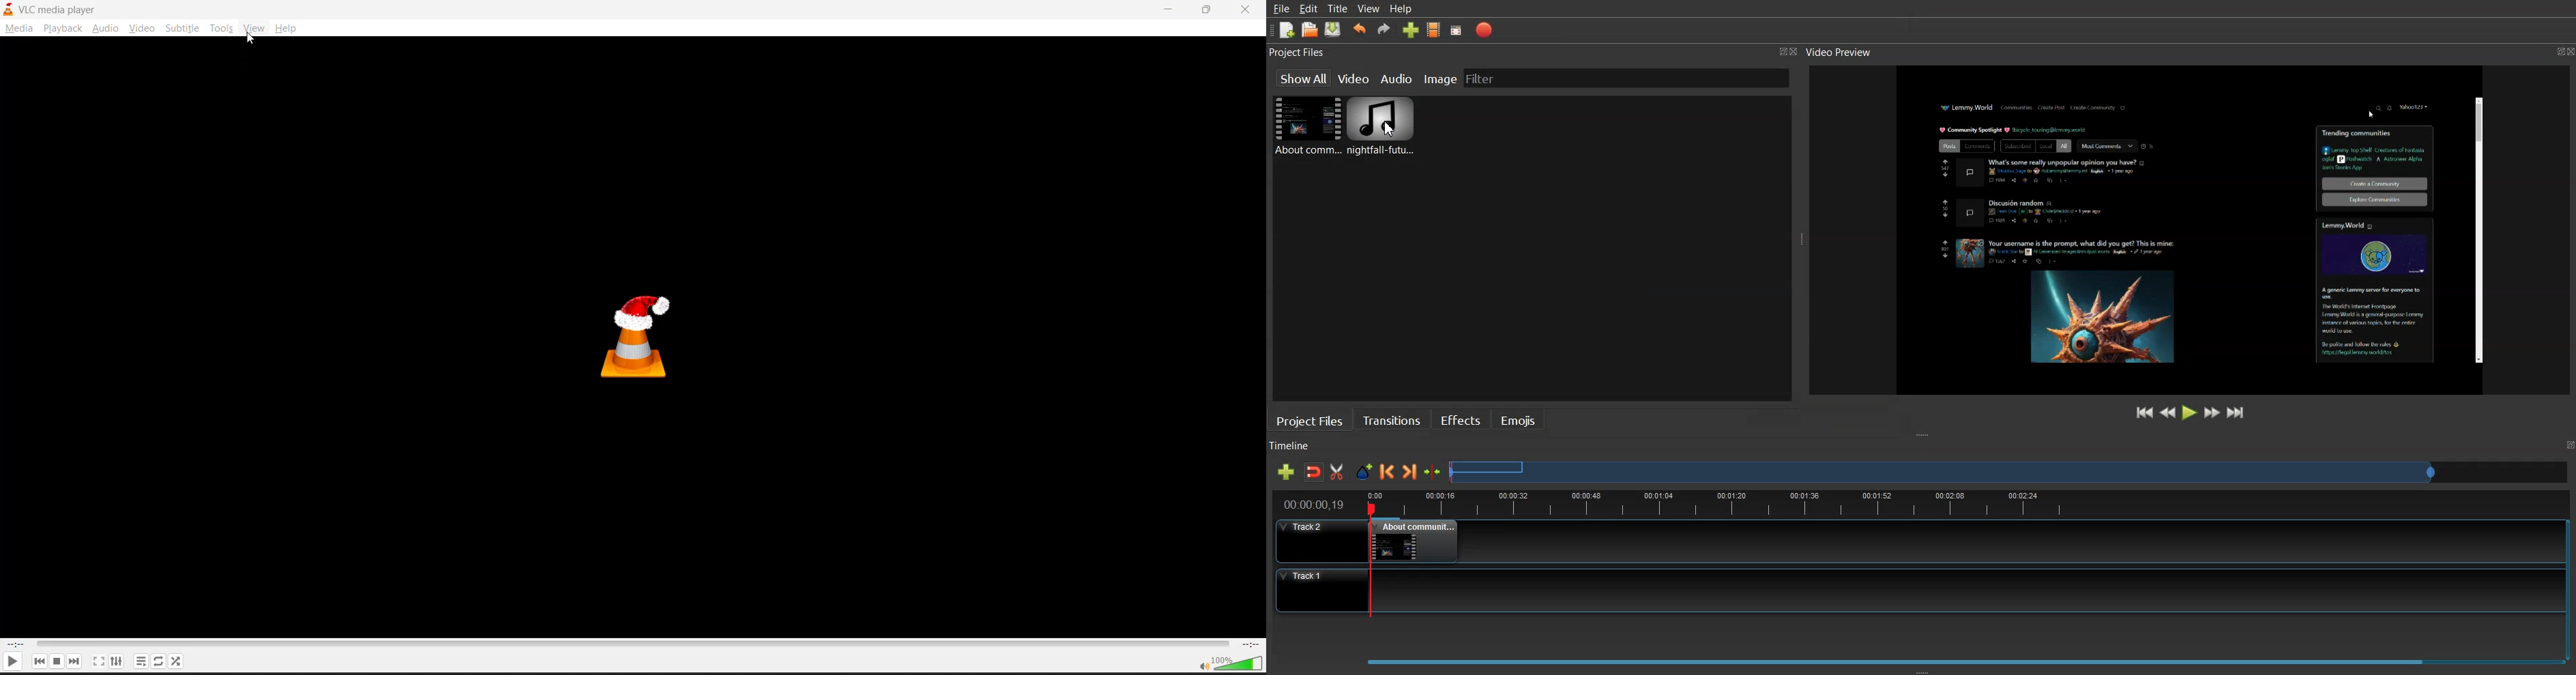 The image size is (2576, 700). I want to click on Rewind, so click(2168, 411).